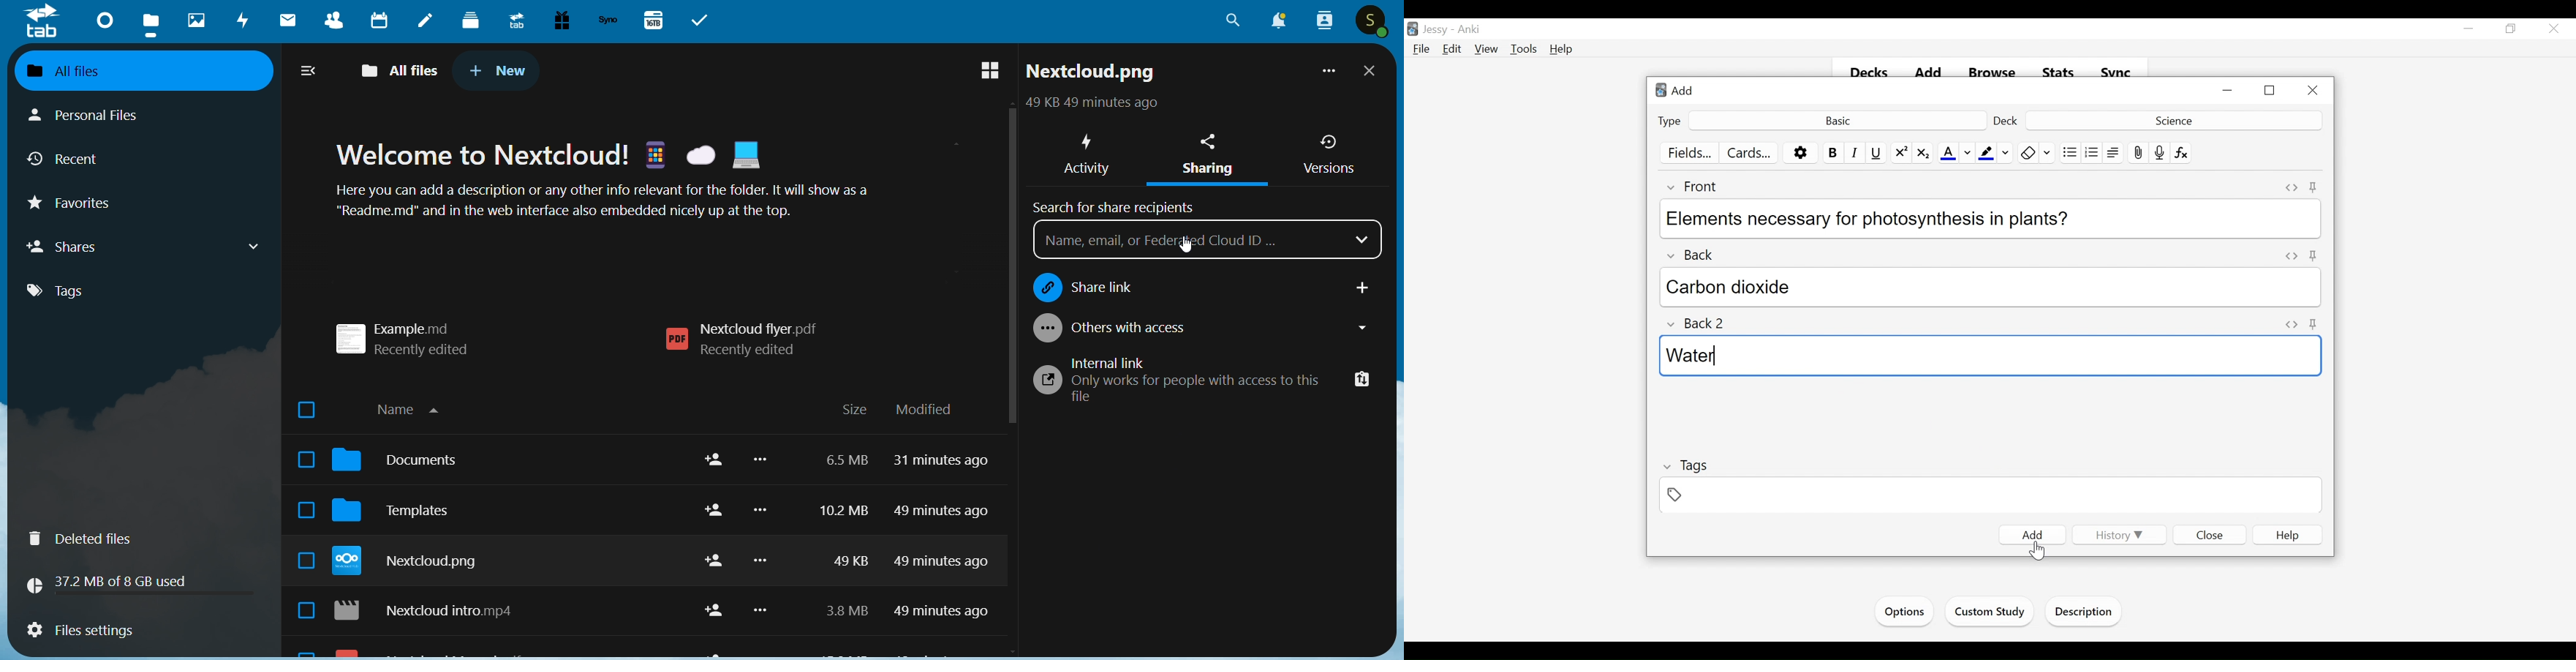 This screenshot has width=2576, height=672. Describe the element at coordinates (1084, 151) in the screenshot. I see `activity` at that location.